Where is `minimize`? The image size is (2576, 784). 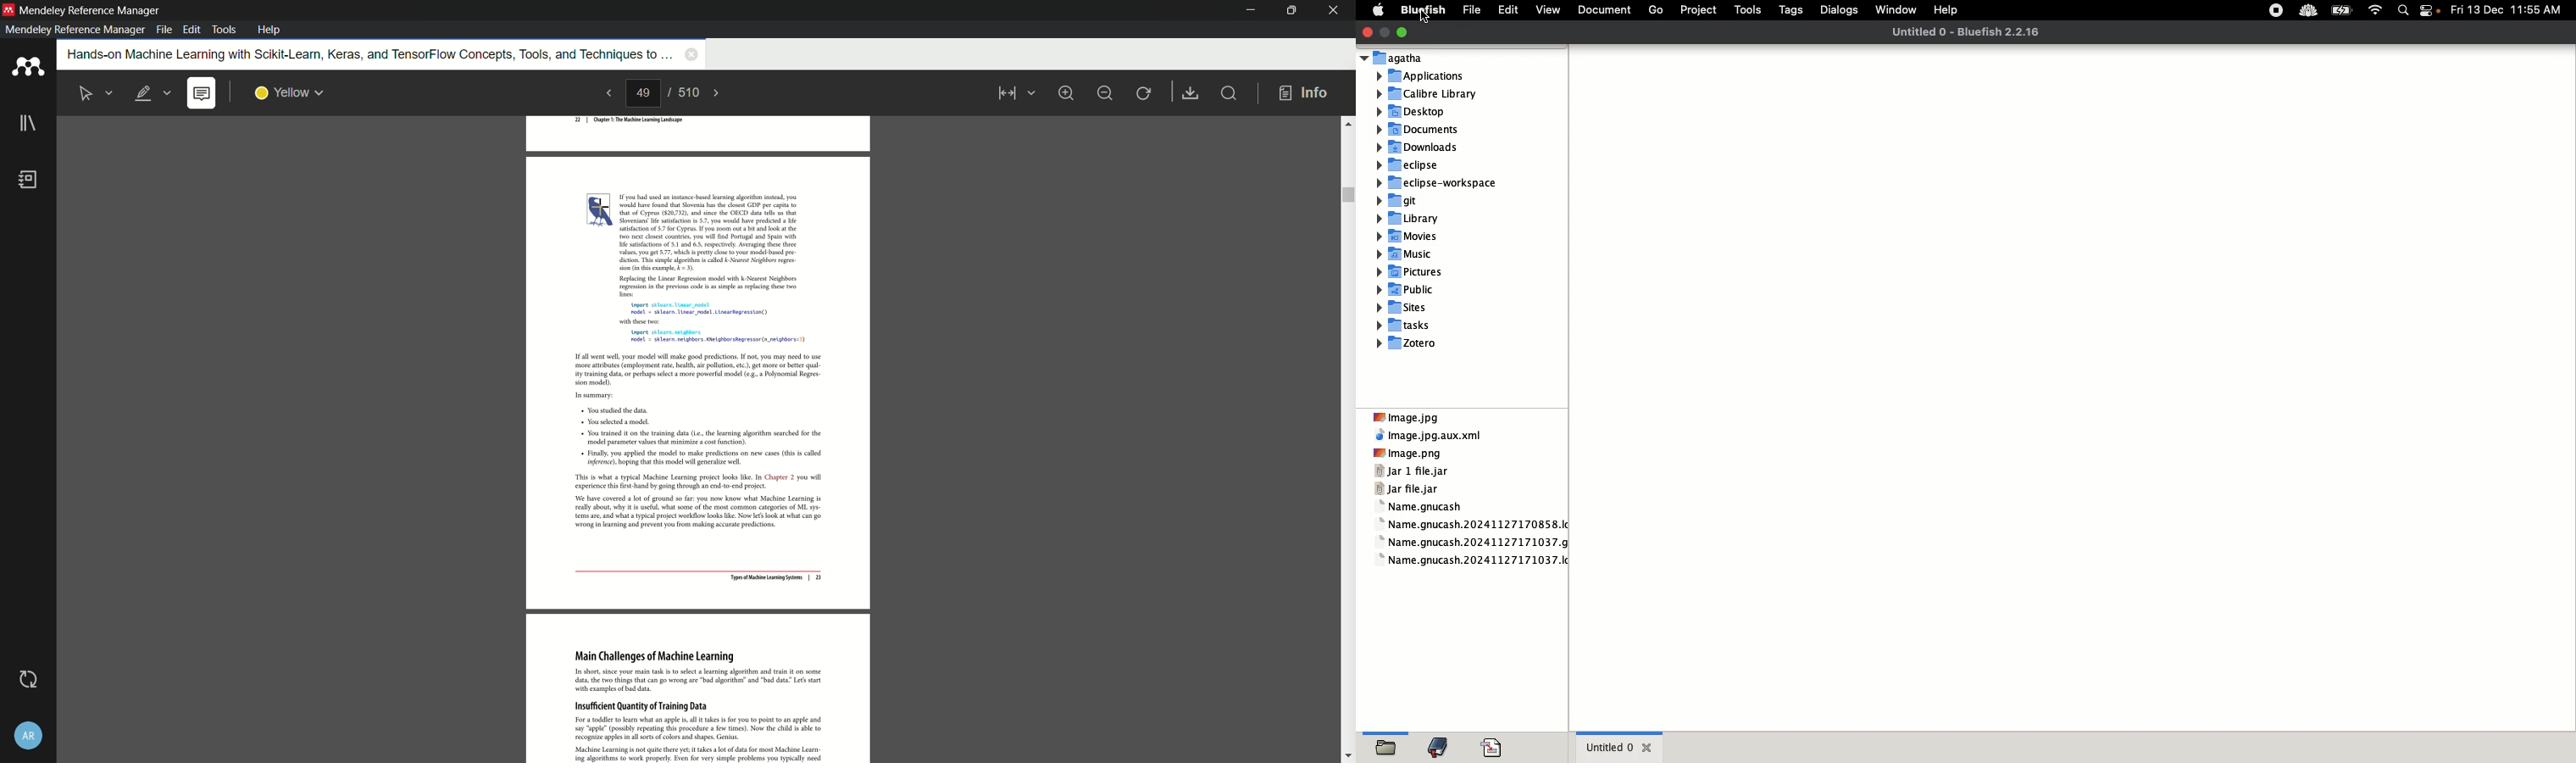
minimize is located at coordinates (1245, 10).